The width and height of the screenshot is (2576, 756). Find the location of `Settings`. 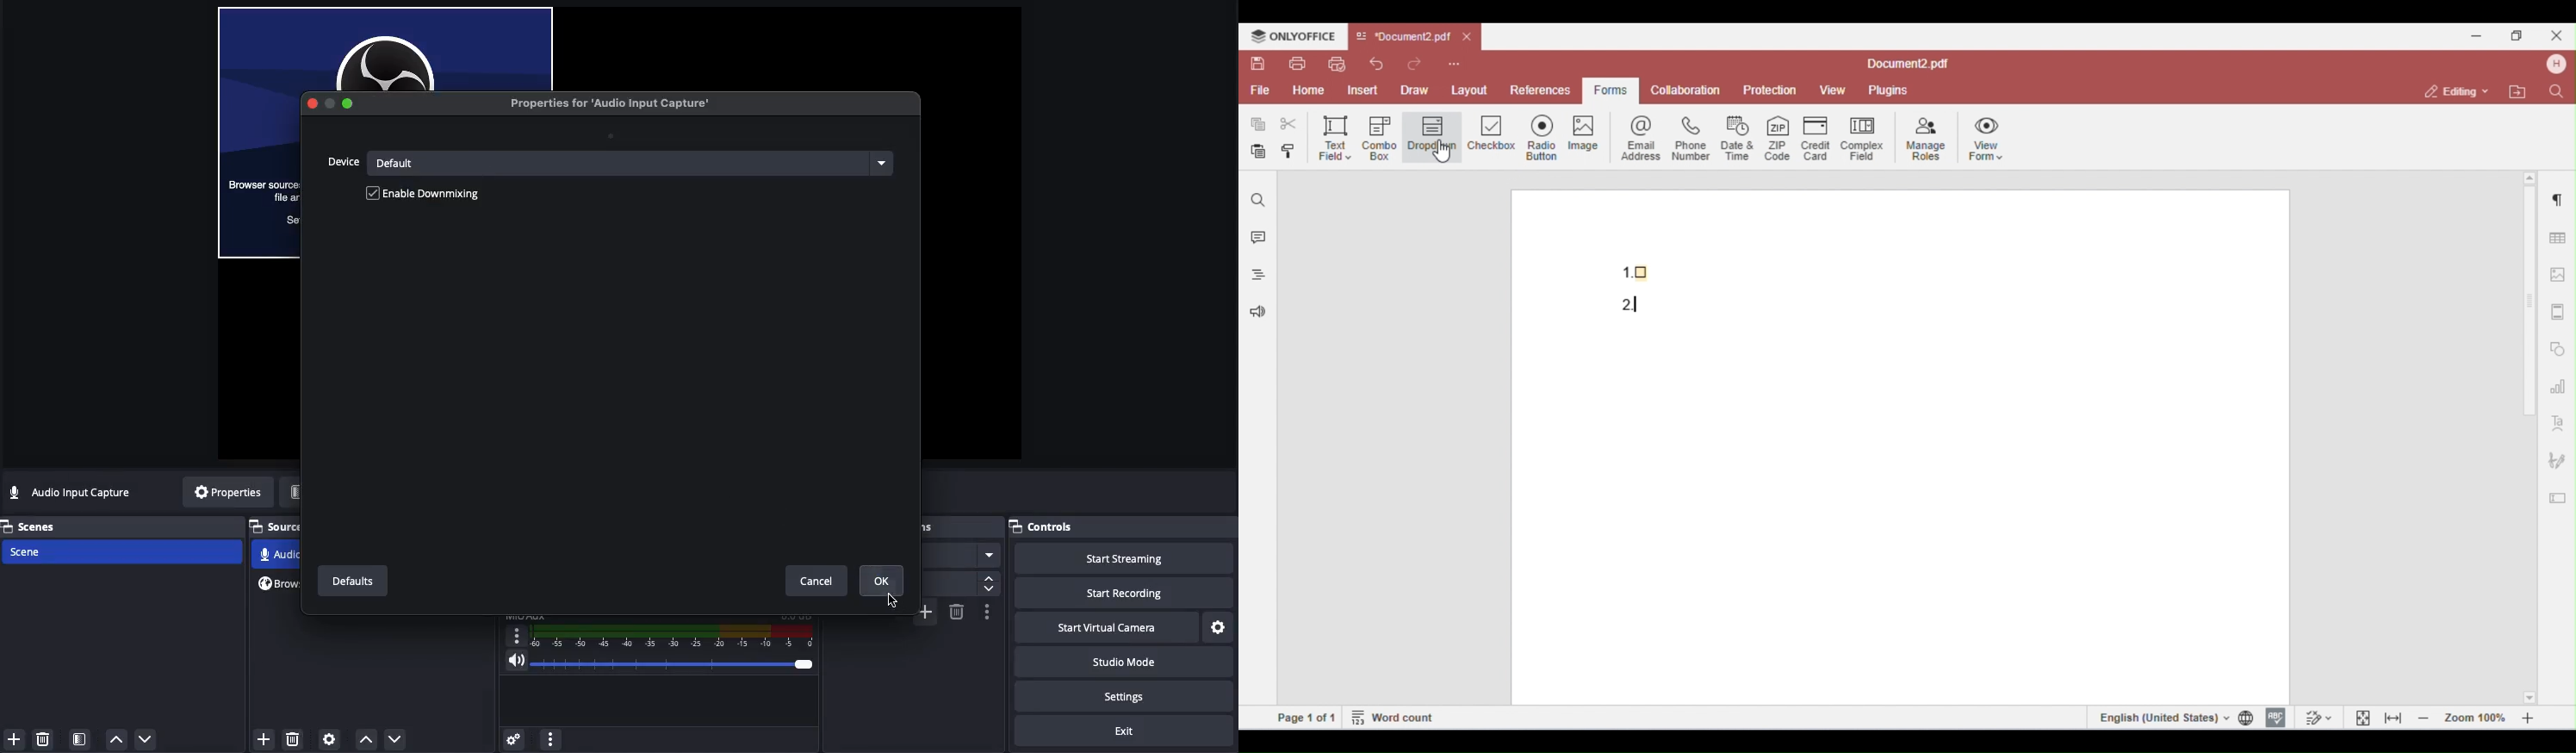

Settings is located at coordinates (1125, 697).